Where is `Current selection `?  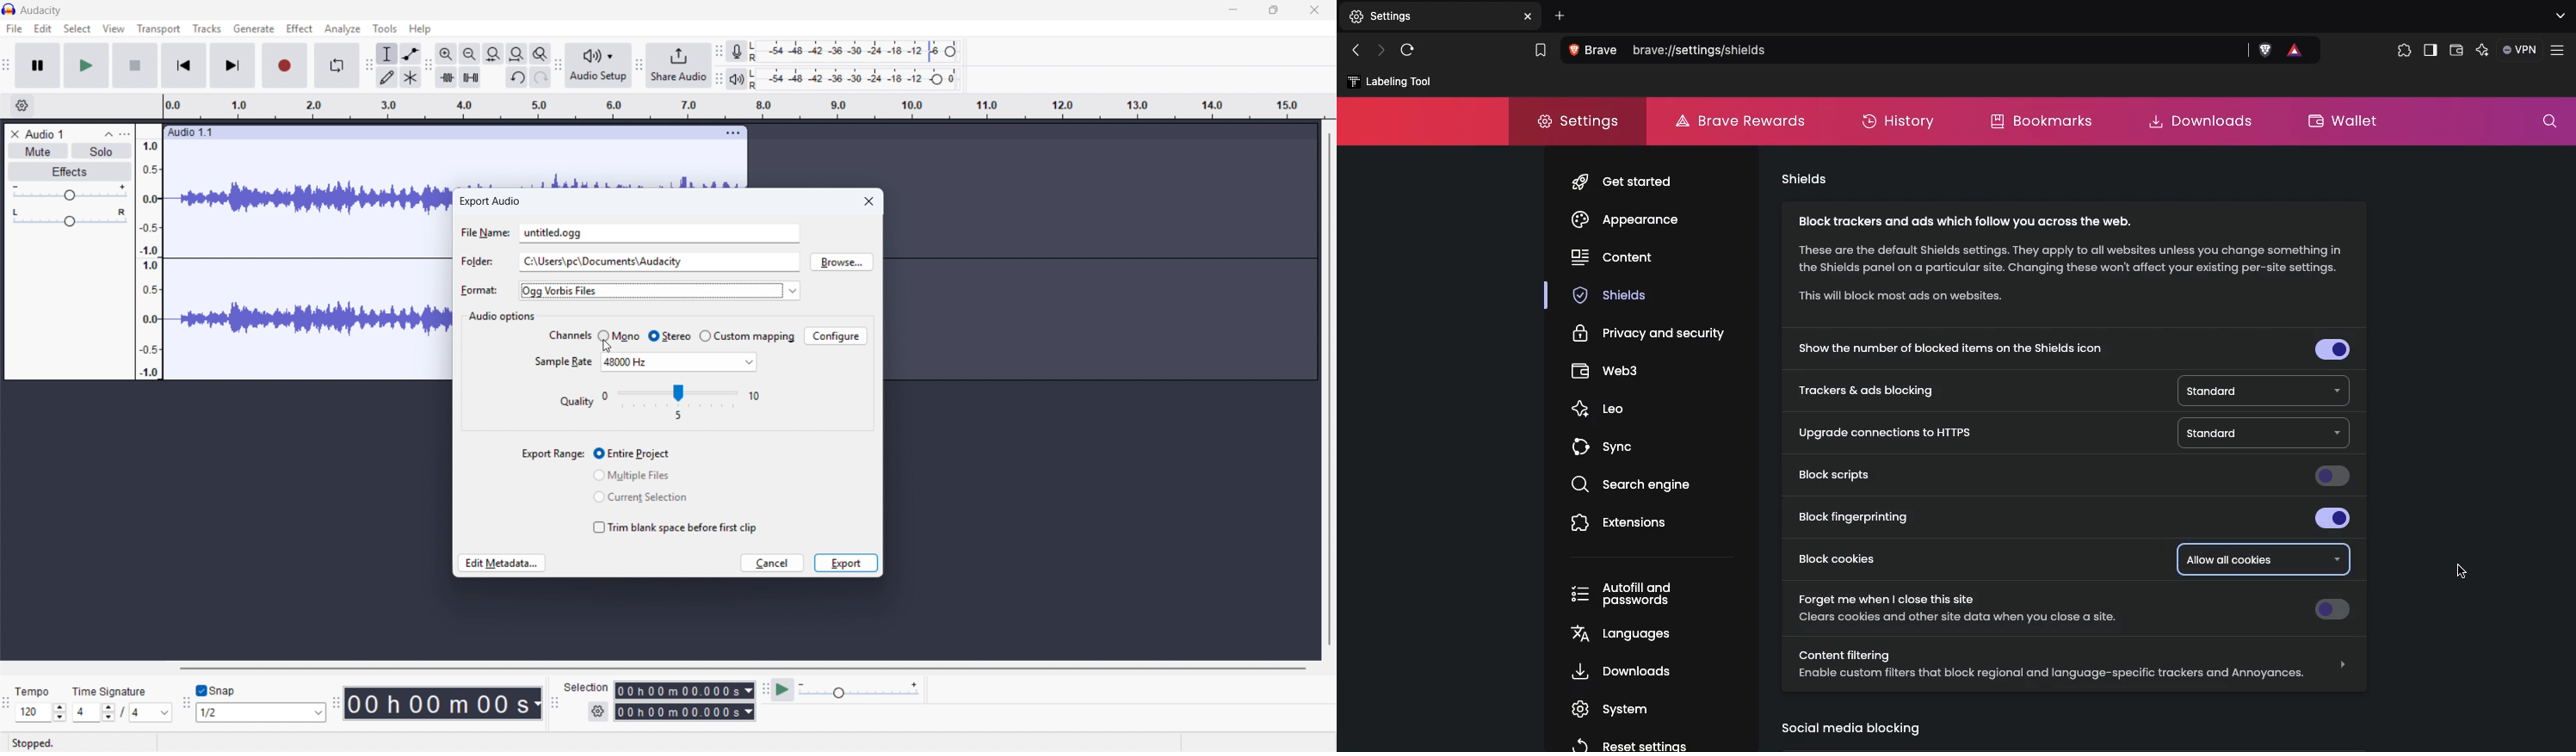 Current selection  is located at coordinates (637, 499).